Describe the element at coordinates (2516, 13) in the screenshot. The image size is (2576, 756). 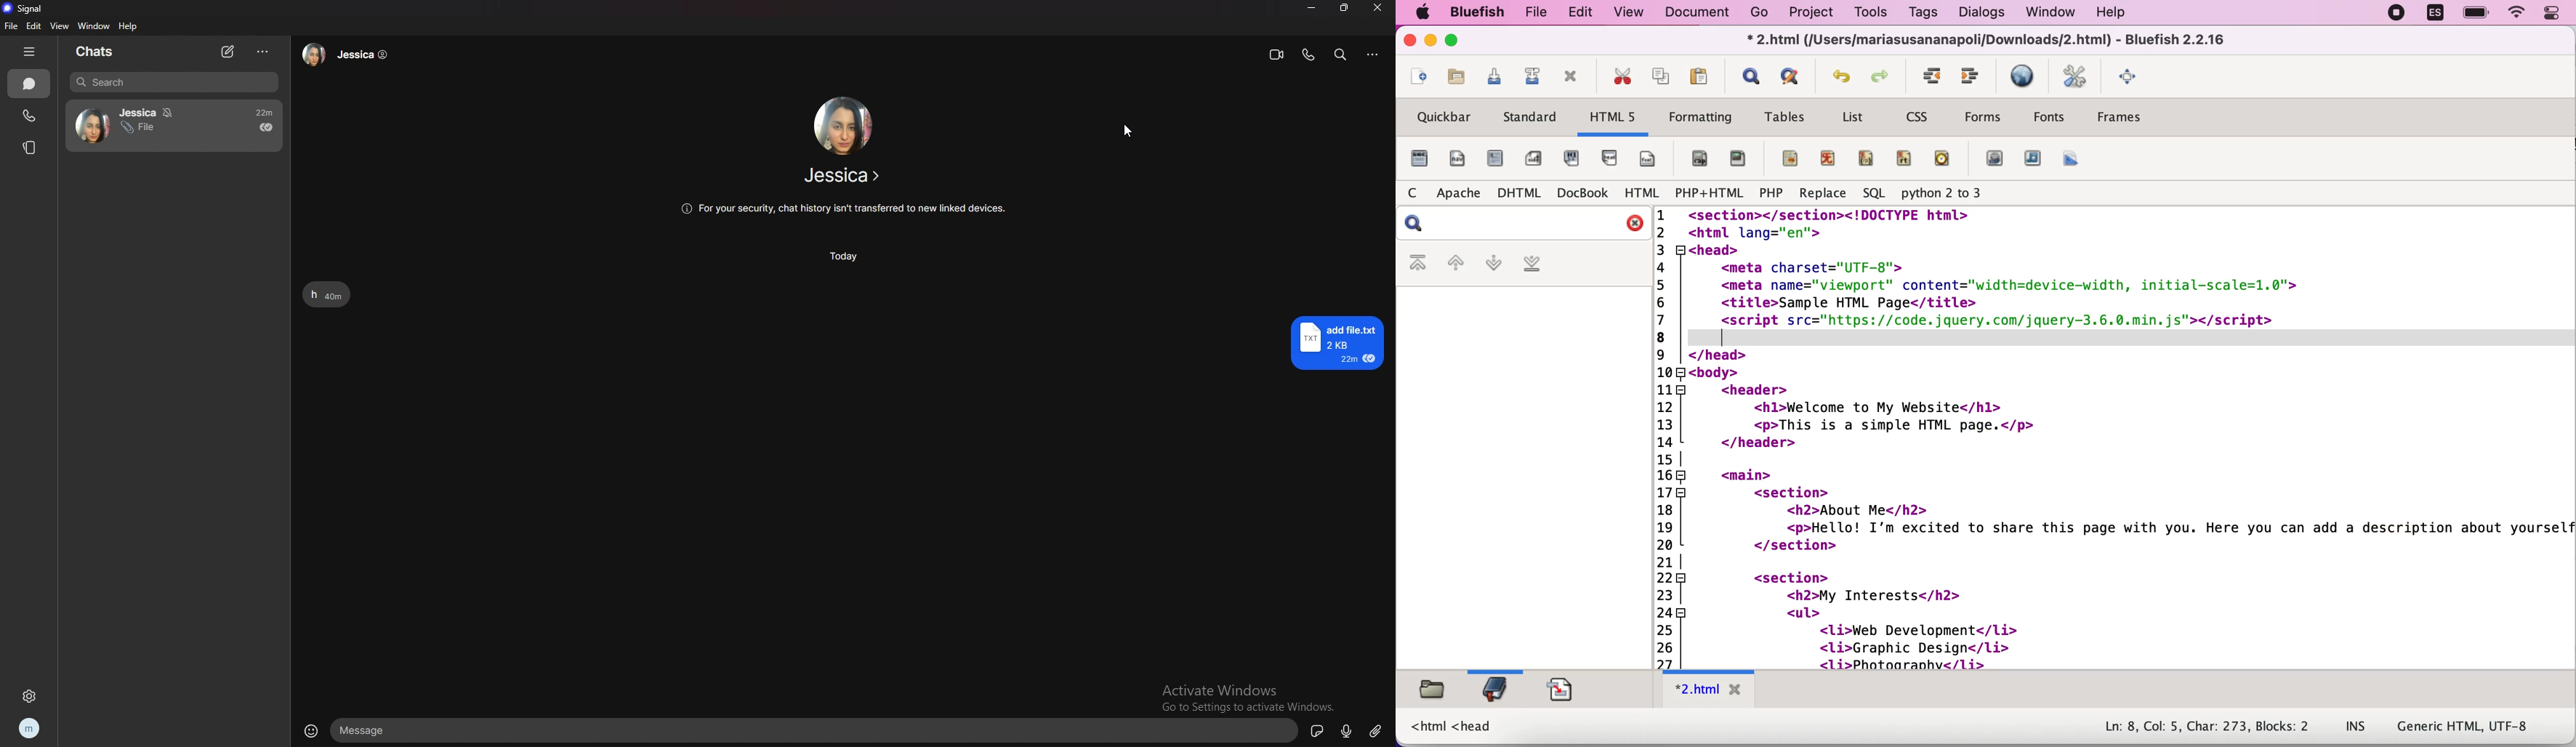
I see `wifi` at that location.